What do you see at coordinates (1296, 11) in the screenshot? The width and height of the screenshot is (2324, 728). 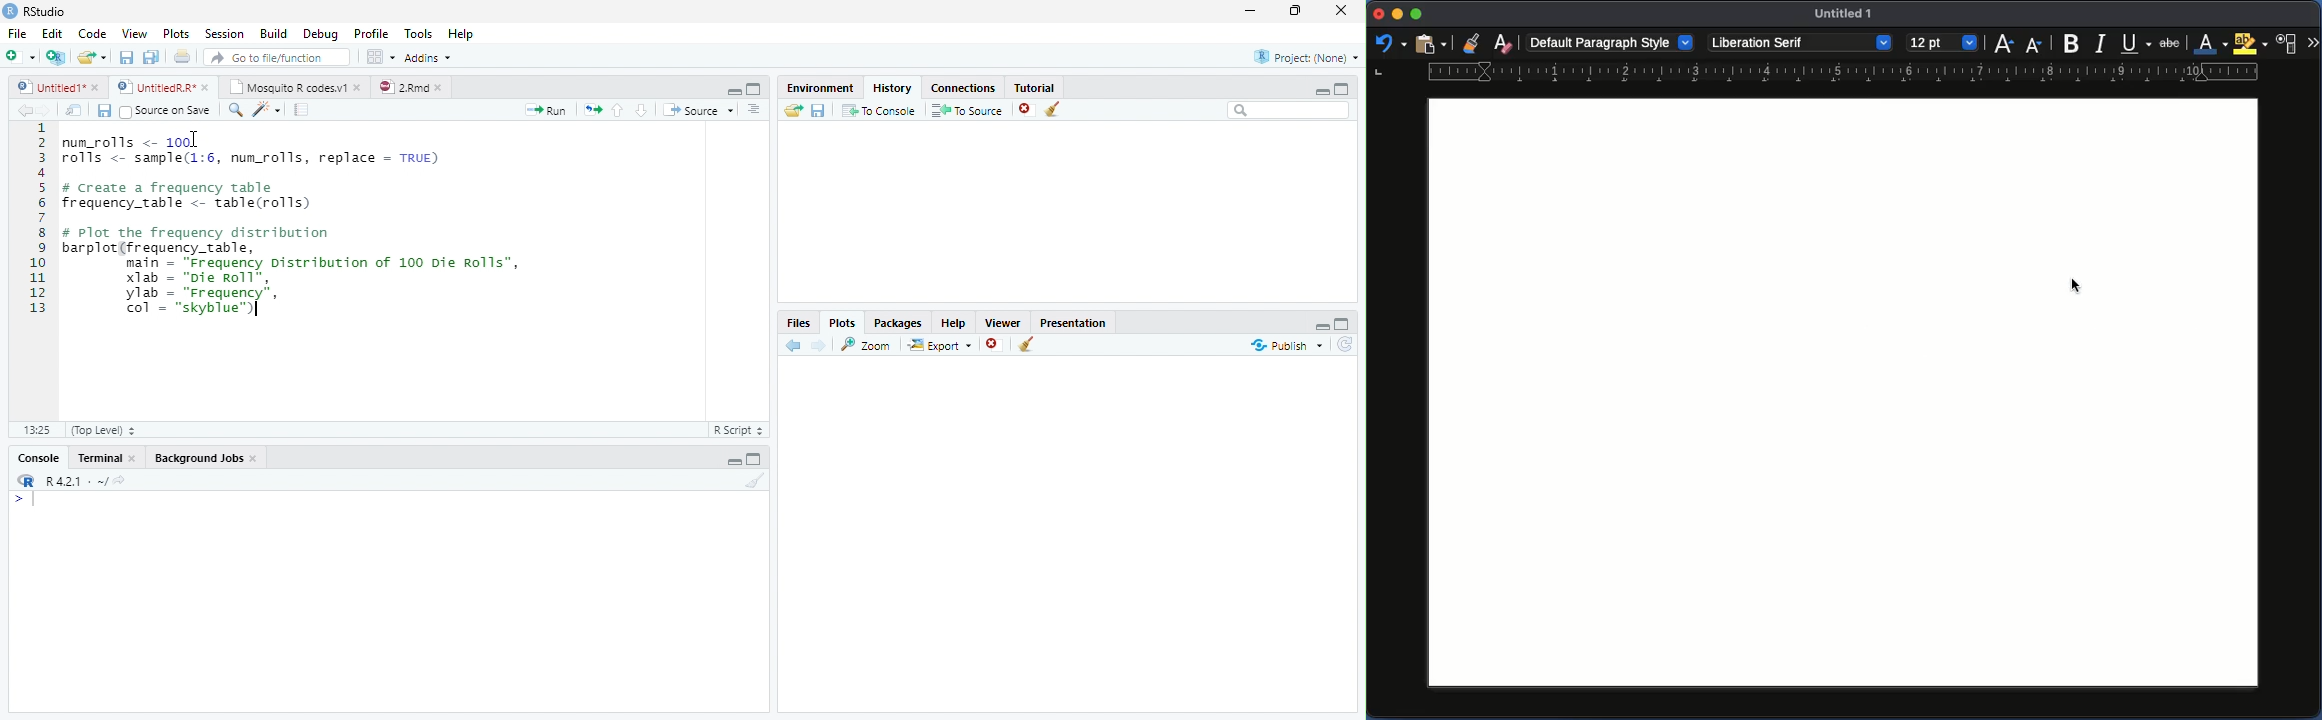 I see `Maximize` at bounding box center [1296, 11].